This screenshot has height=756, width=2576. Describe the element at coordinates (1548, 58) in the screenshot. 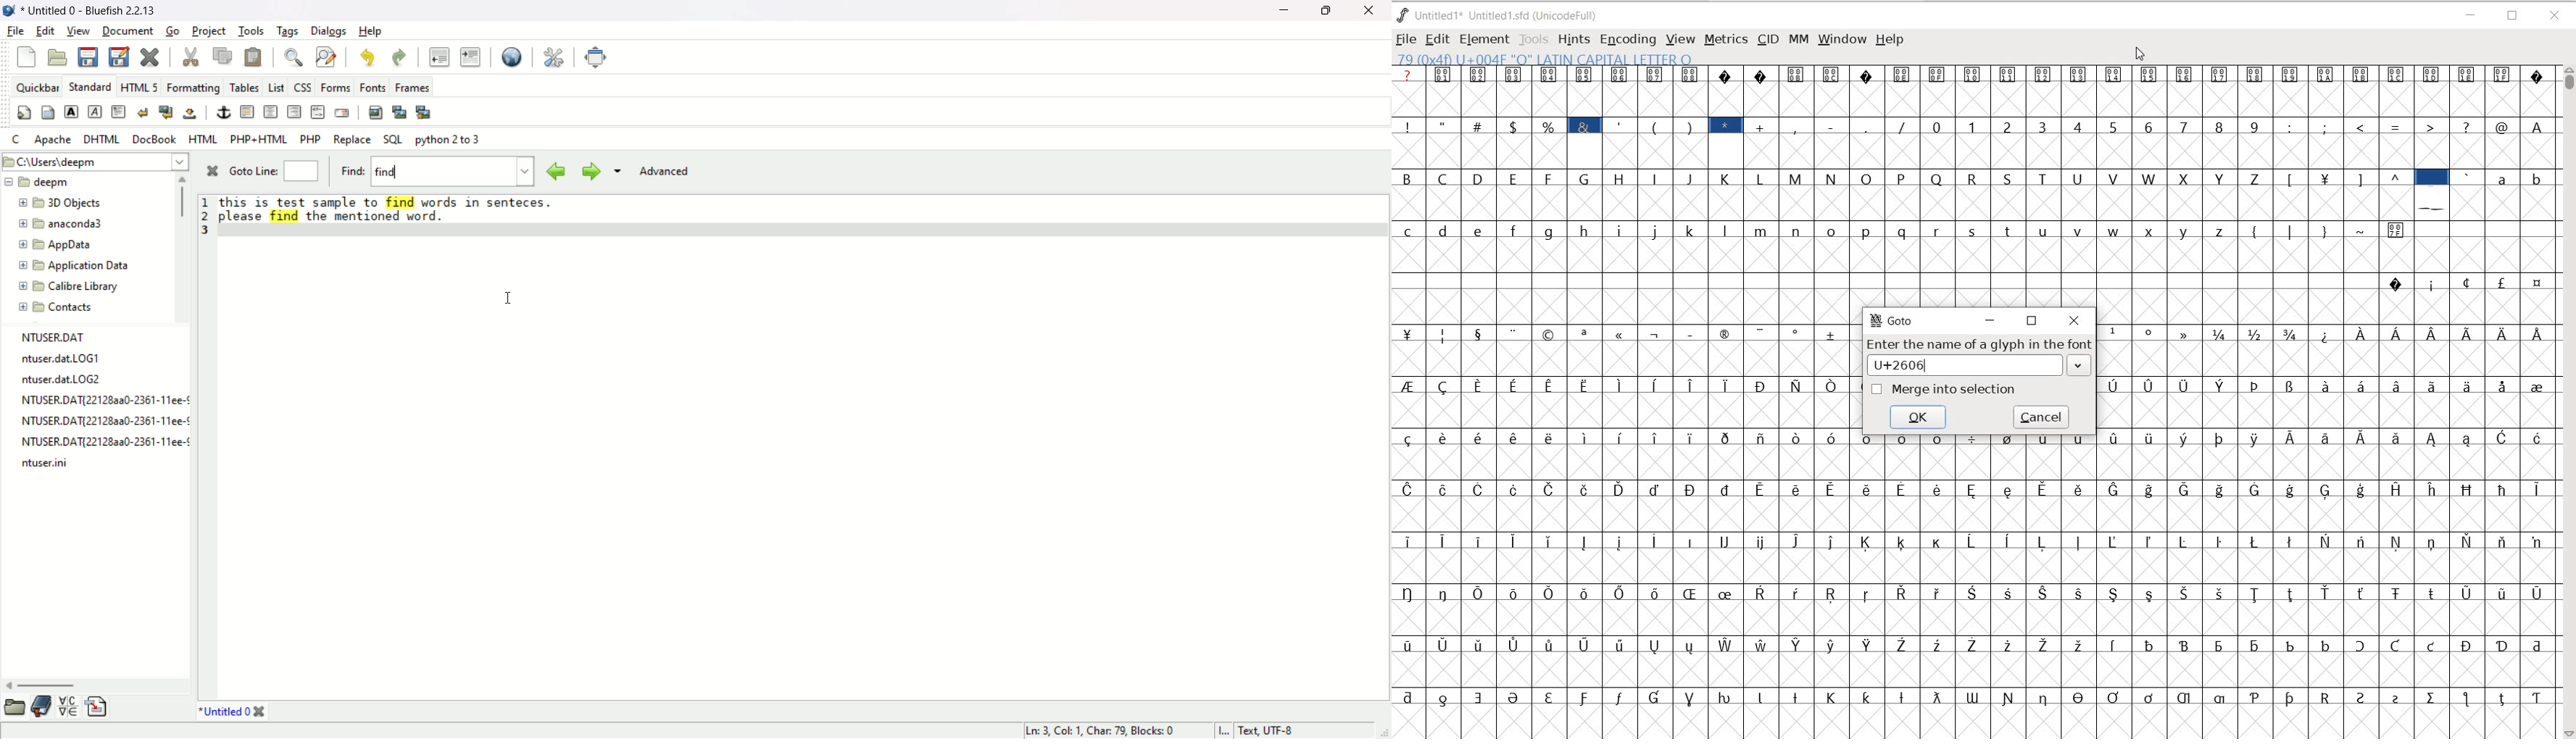

I see `79 (0+4f) U004F "O" LATIN CAPITAL LETTER O` at that location.